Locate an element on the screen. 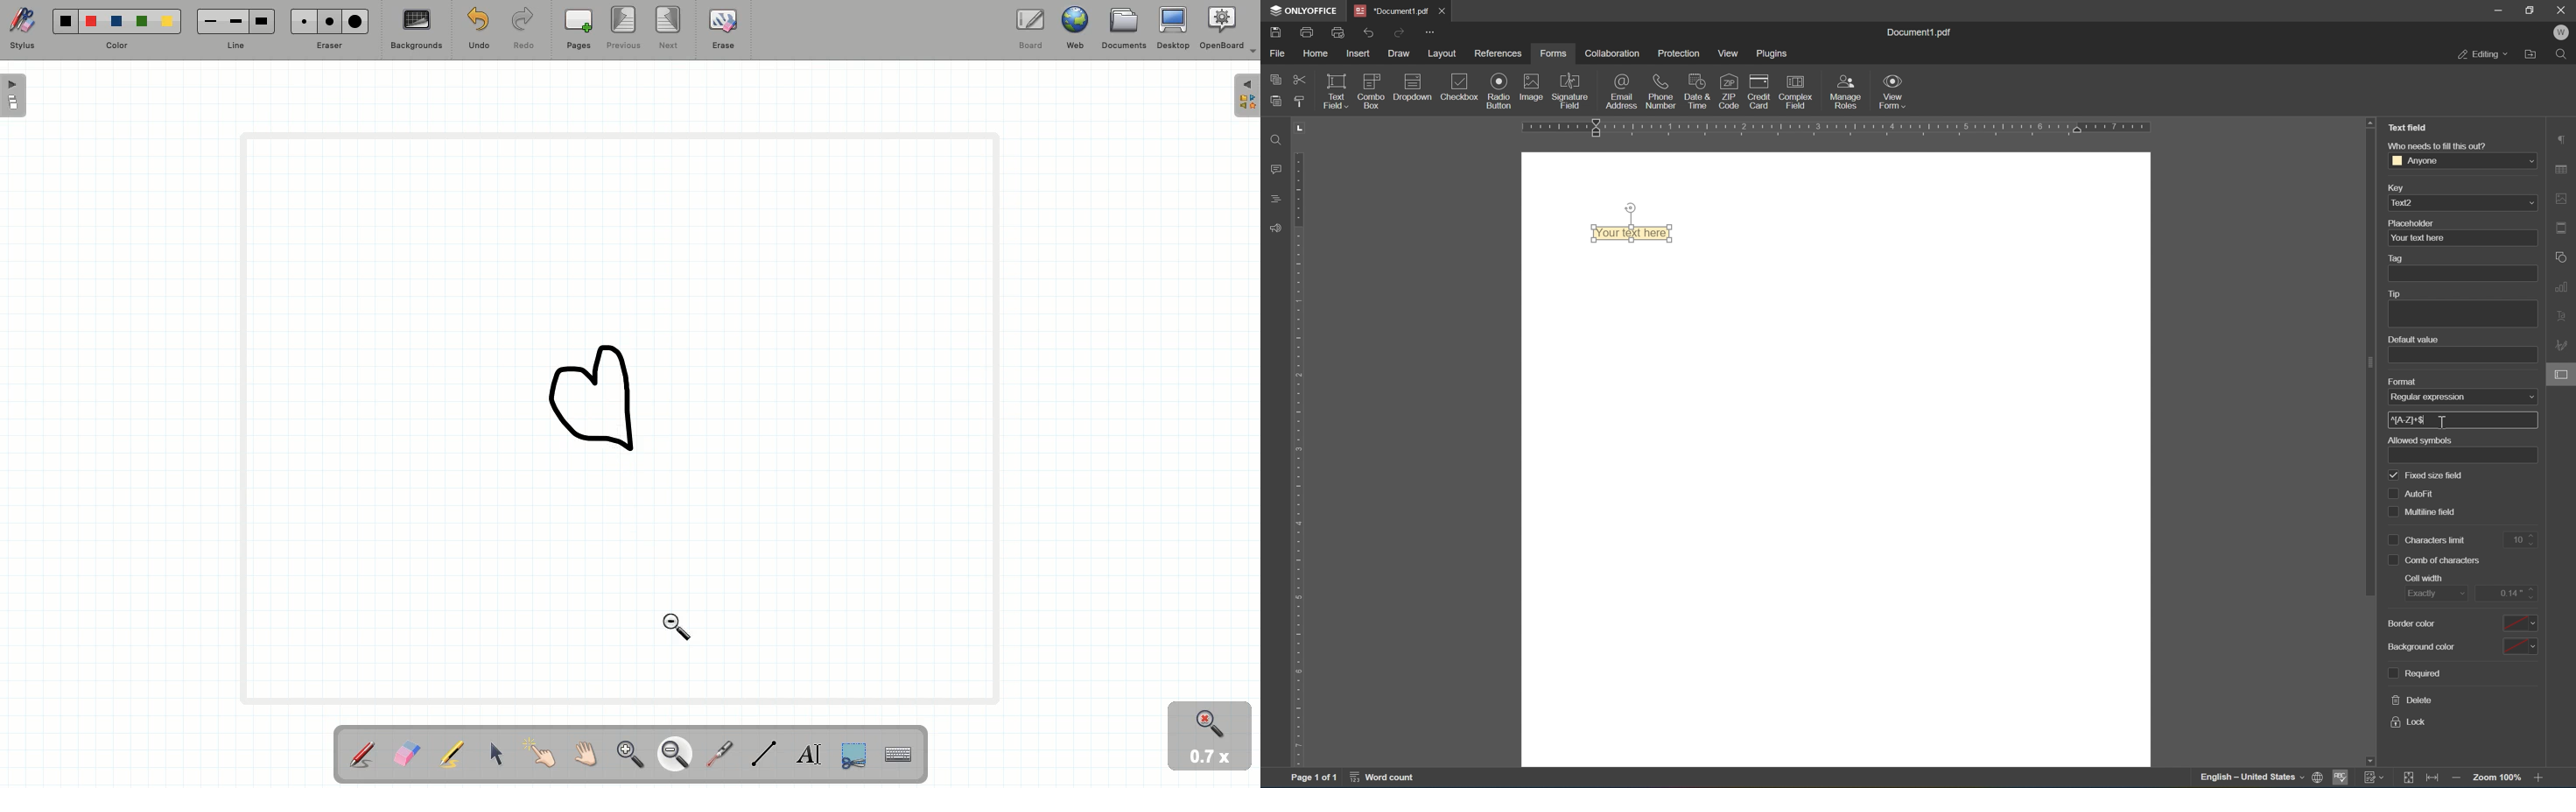  Erase is located at coordinates (723, 32).